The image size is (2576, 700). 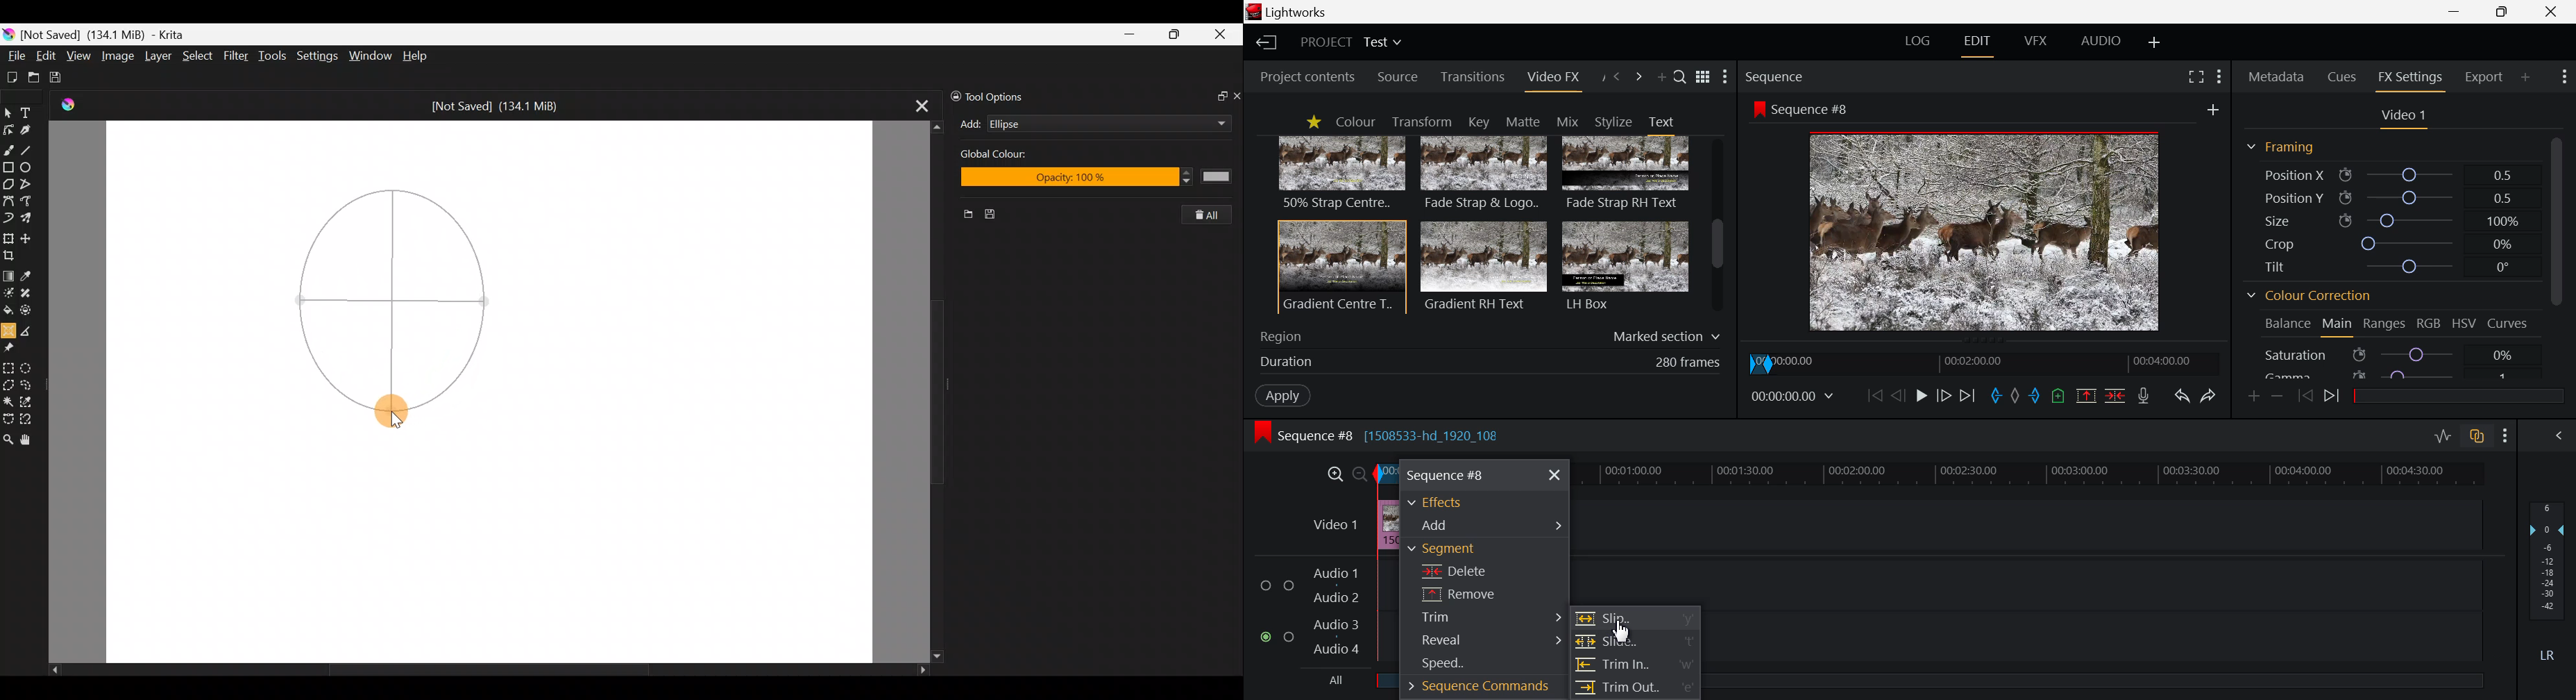 I want to click on Scroll Bar, so click(x=1718, y=226).